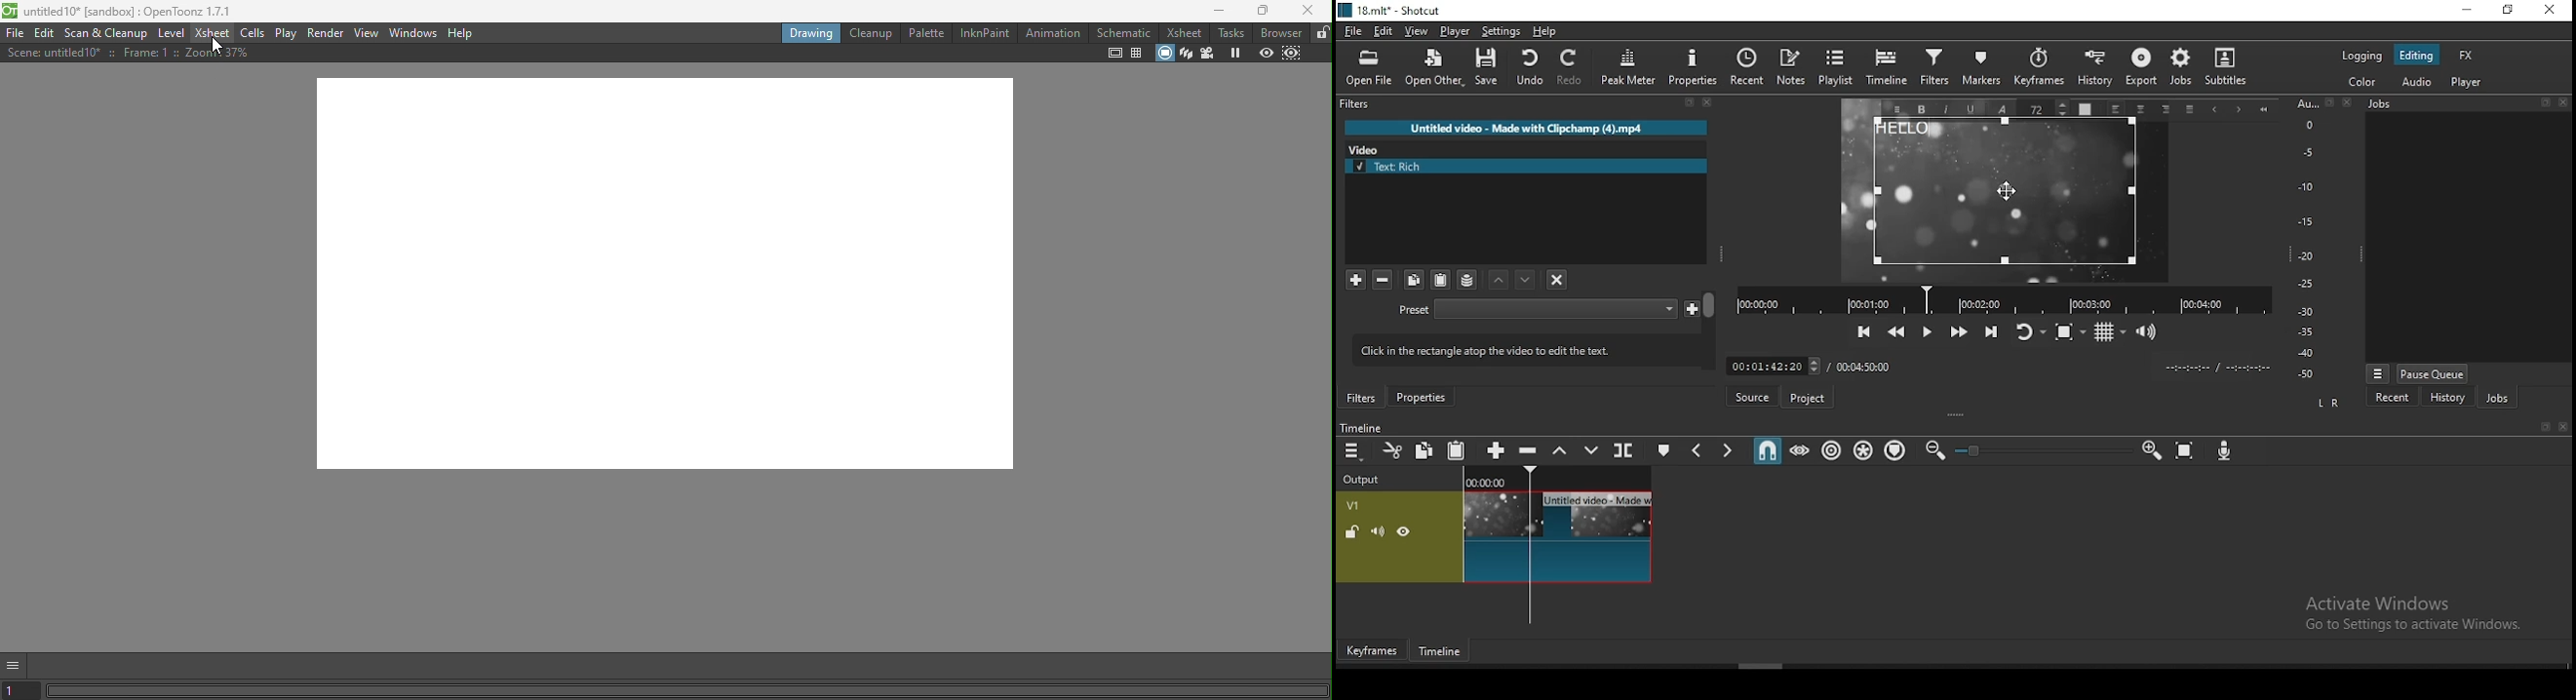 The image size is (2576, 700). Describe the element at coordinates (1362, 398) in the screenshot. I see `filters` at that location.